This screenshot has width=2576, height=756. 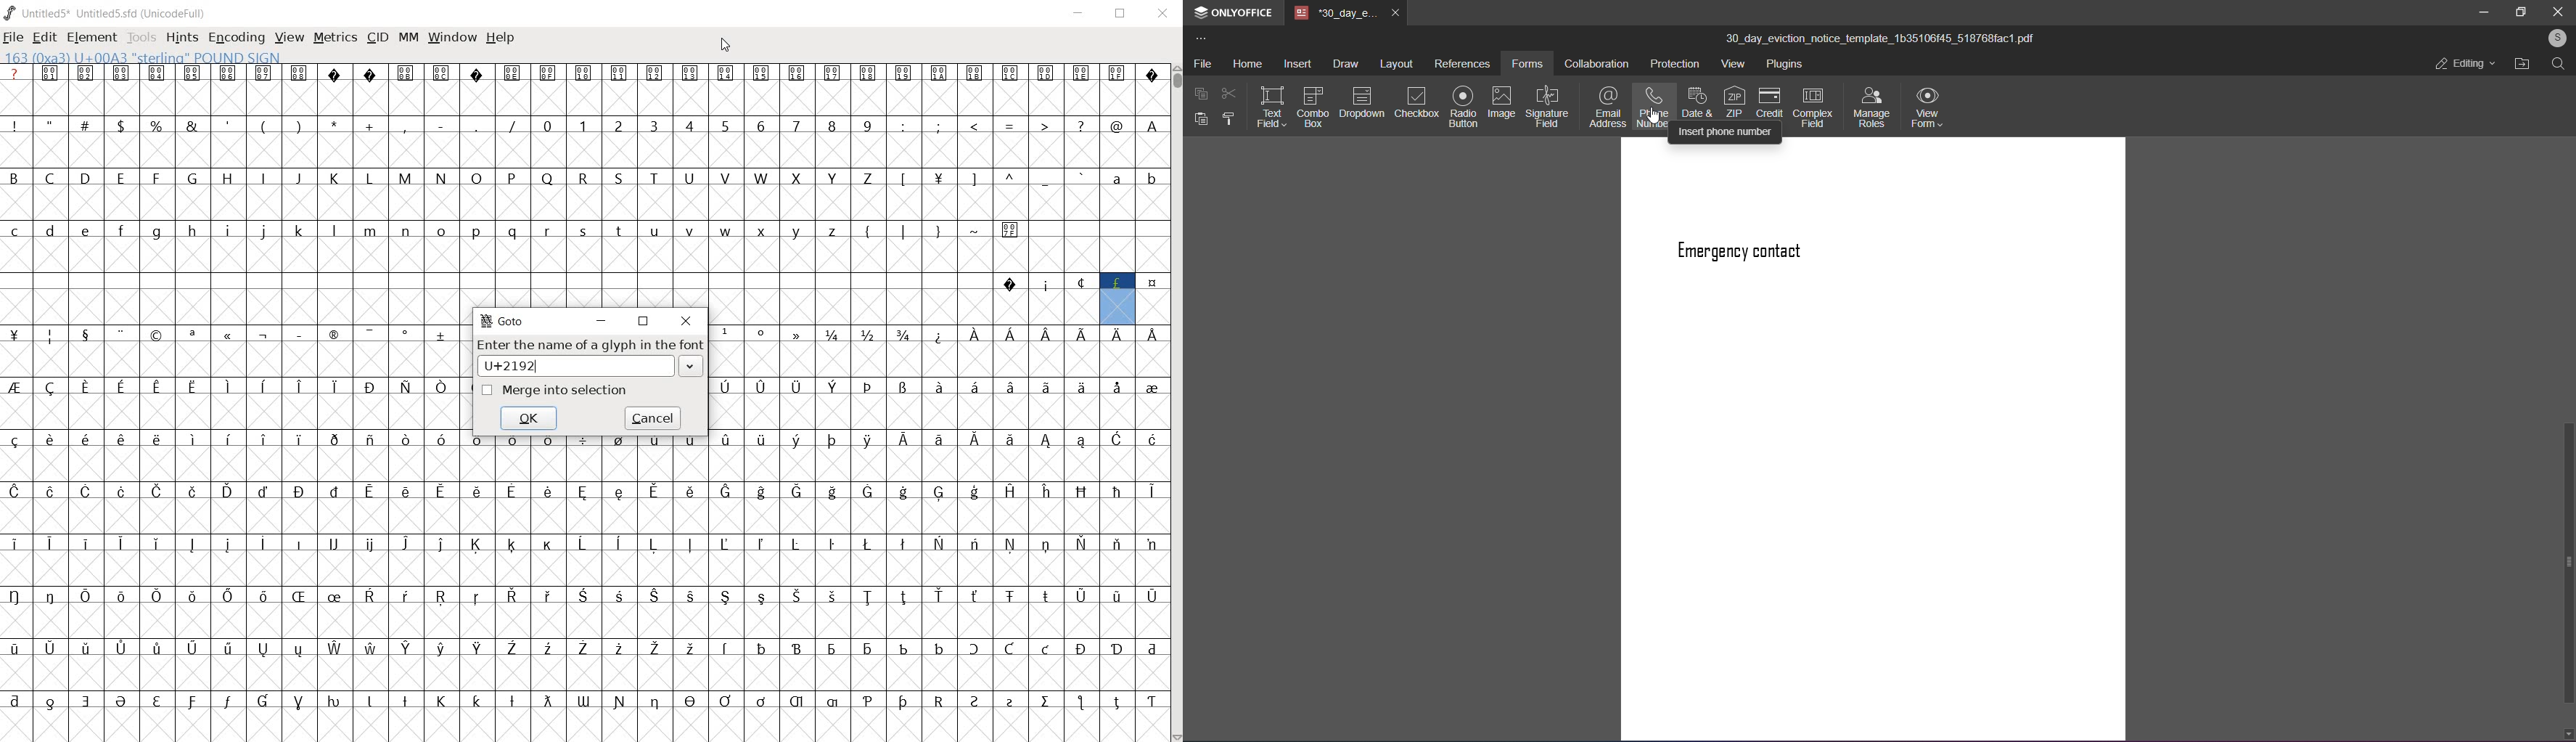 I want to click on RESTORE DOWN, so click(x=1120, y=14).